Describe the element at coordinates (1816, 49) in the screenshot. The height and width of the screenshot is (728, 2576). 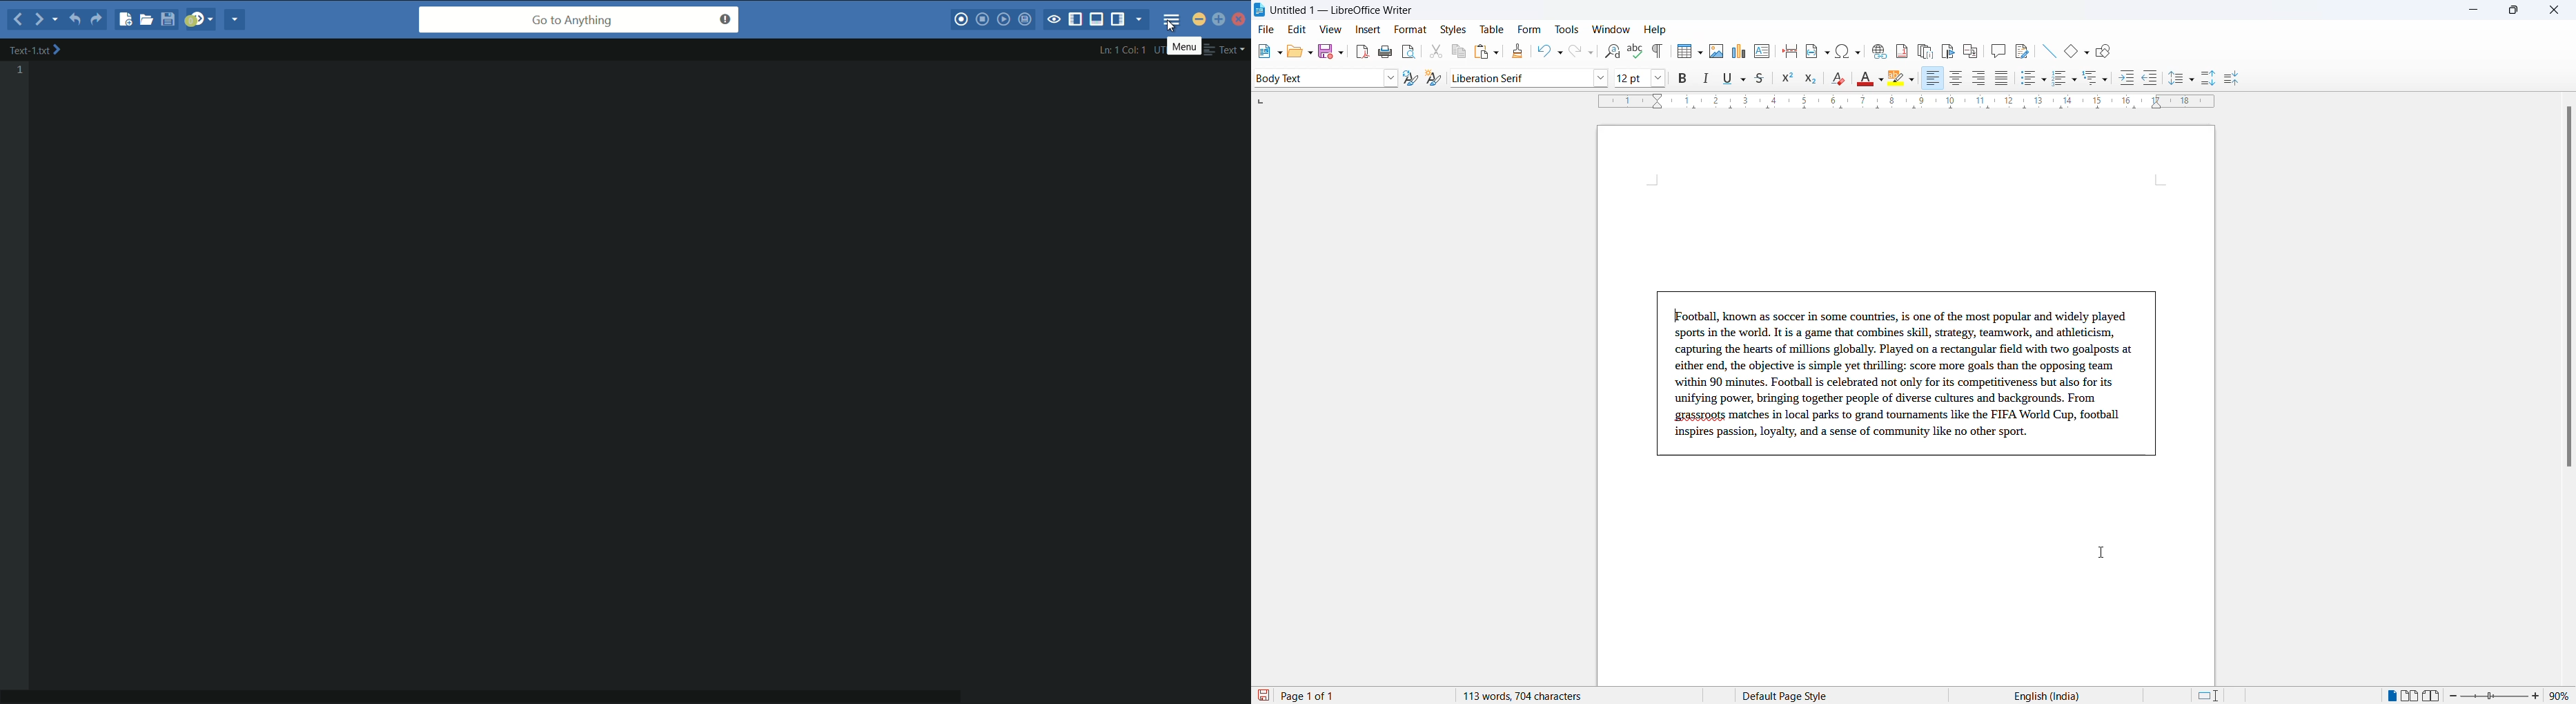
I see `insert field` at that location.